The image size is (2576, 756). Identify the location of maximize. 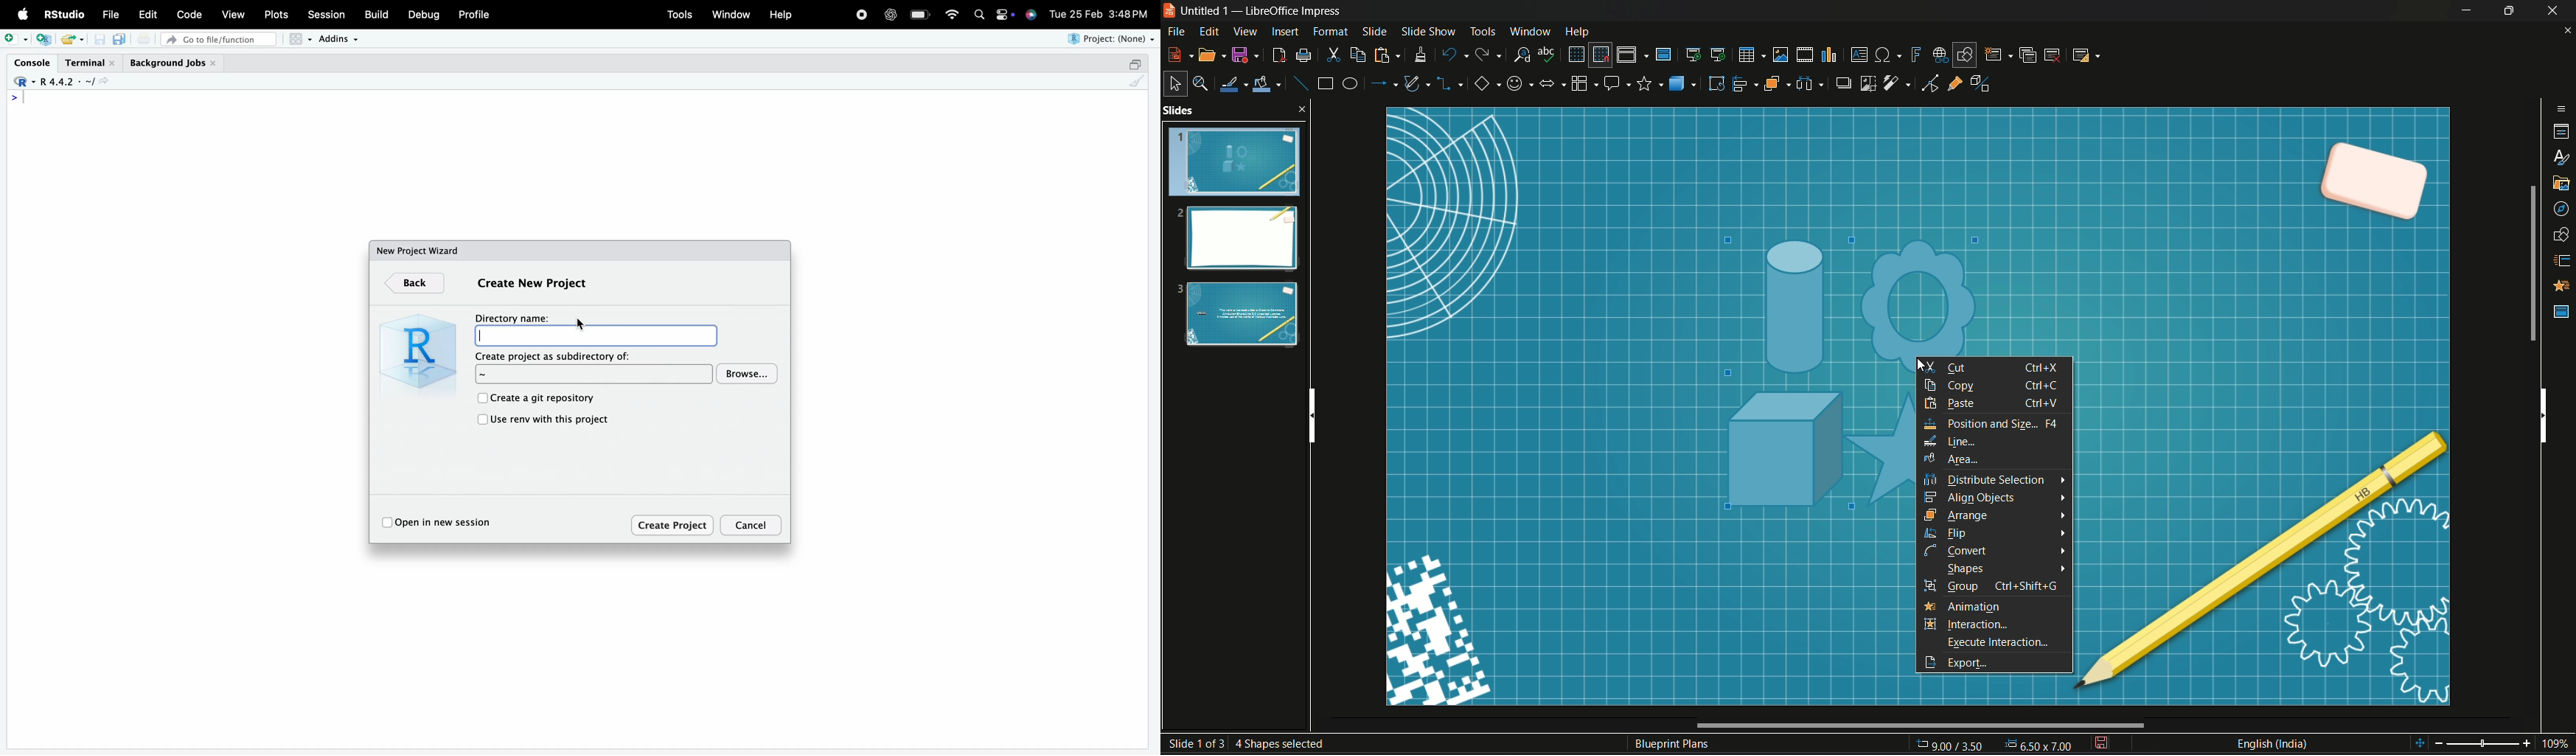
(1135, 64).